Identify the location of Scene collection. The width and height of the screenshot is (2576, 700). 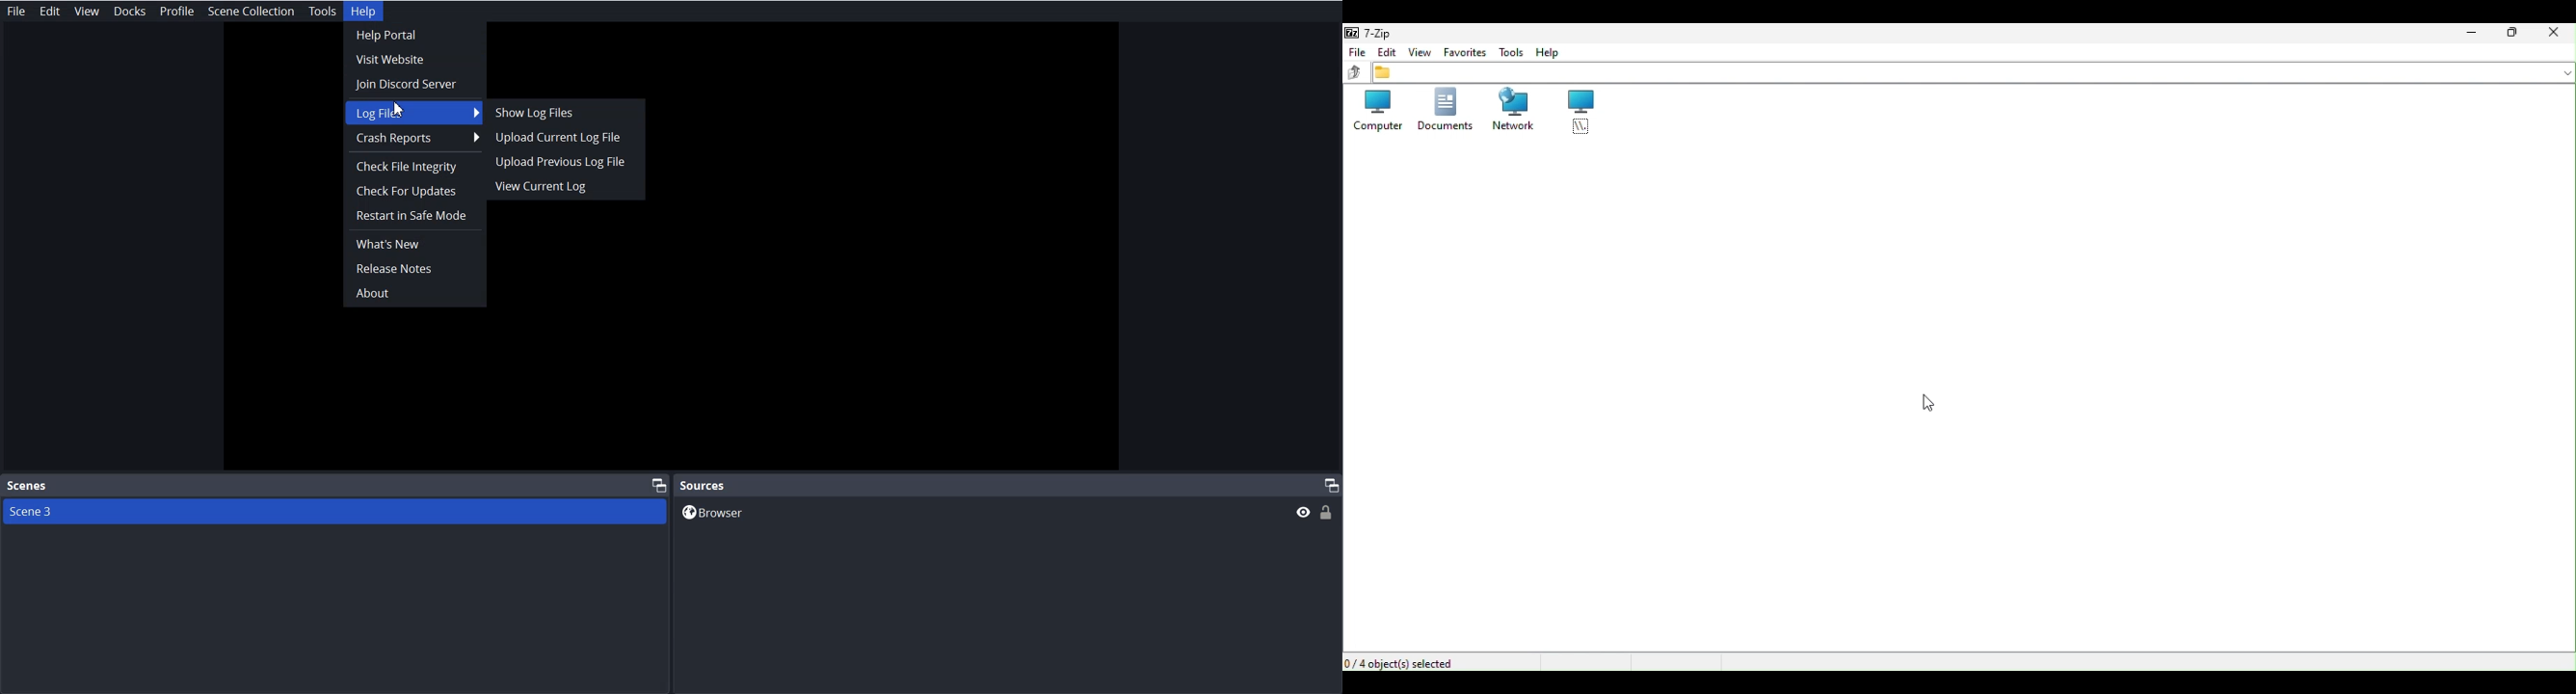
(250, 10).